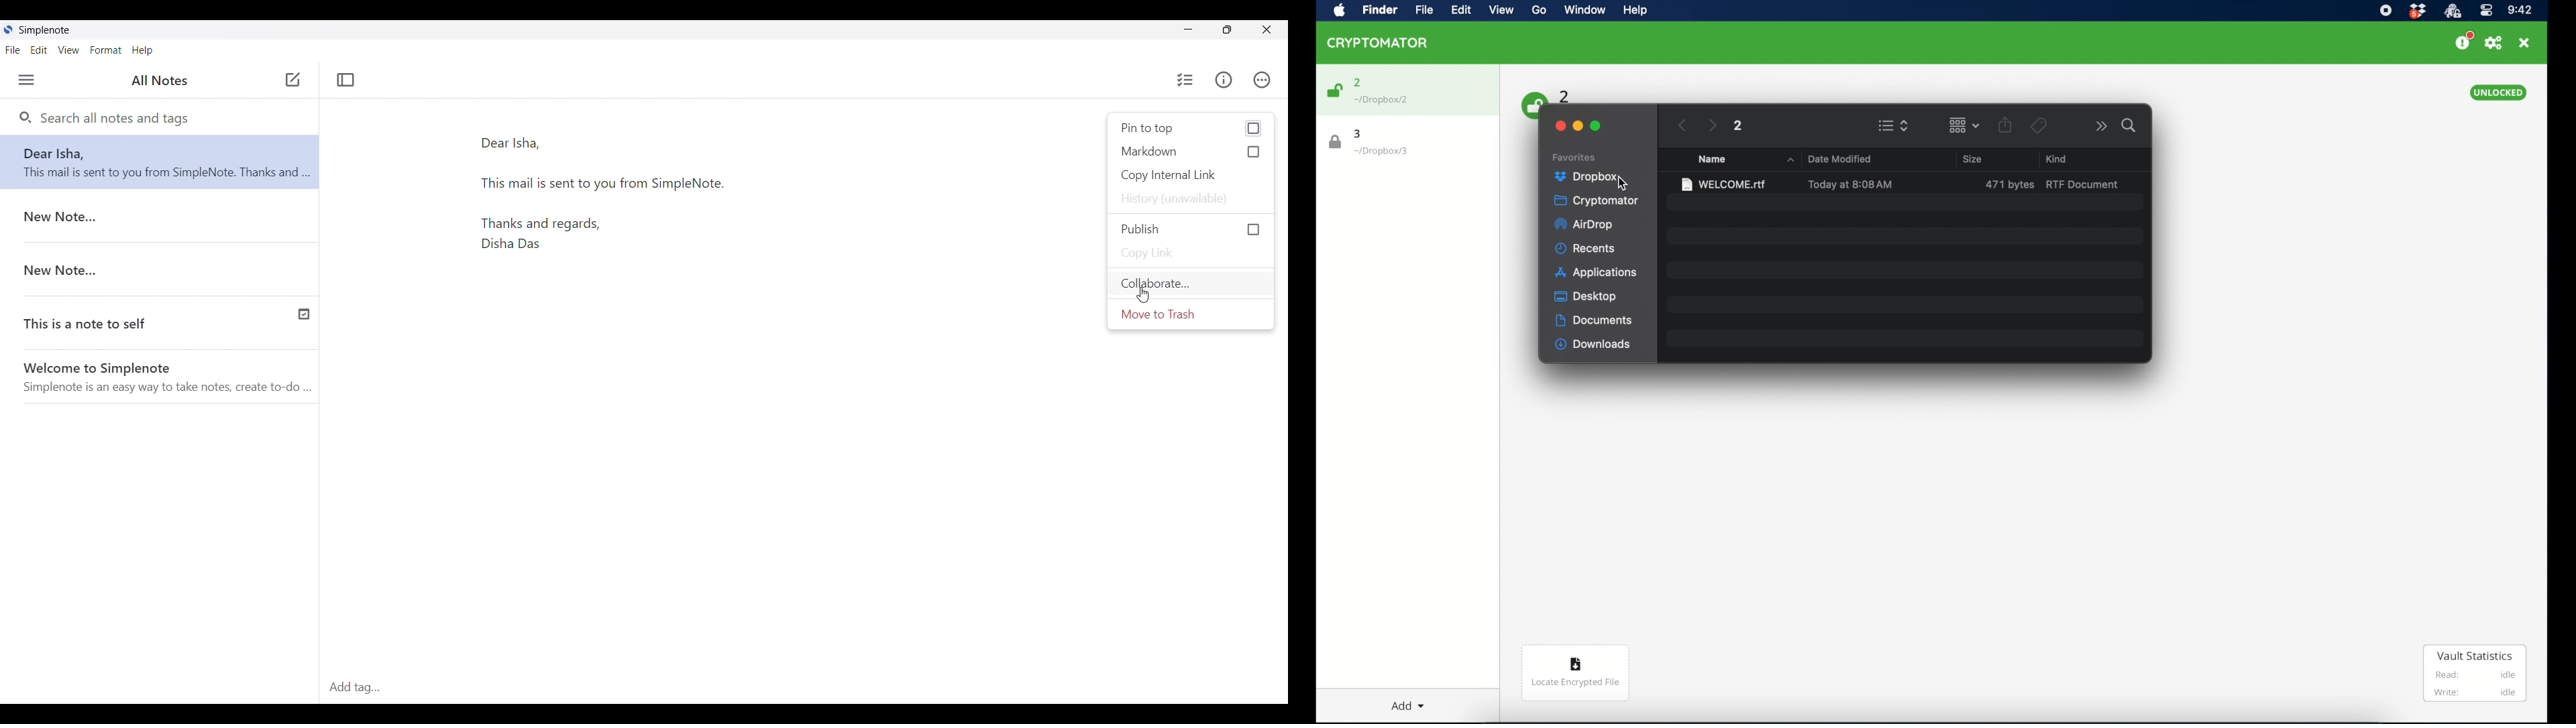  Describe the element at coordinates (143, 50) in the screenshot. I see `Help` at that location.